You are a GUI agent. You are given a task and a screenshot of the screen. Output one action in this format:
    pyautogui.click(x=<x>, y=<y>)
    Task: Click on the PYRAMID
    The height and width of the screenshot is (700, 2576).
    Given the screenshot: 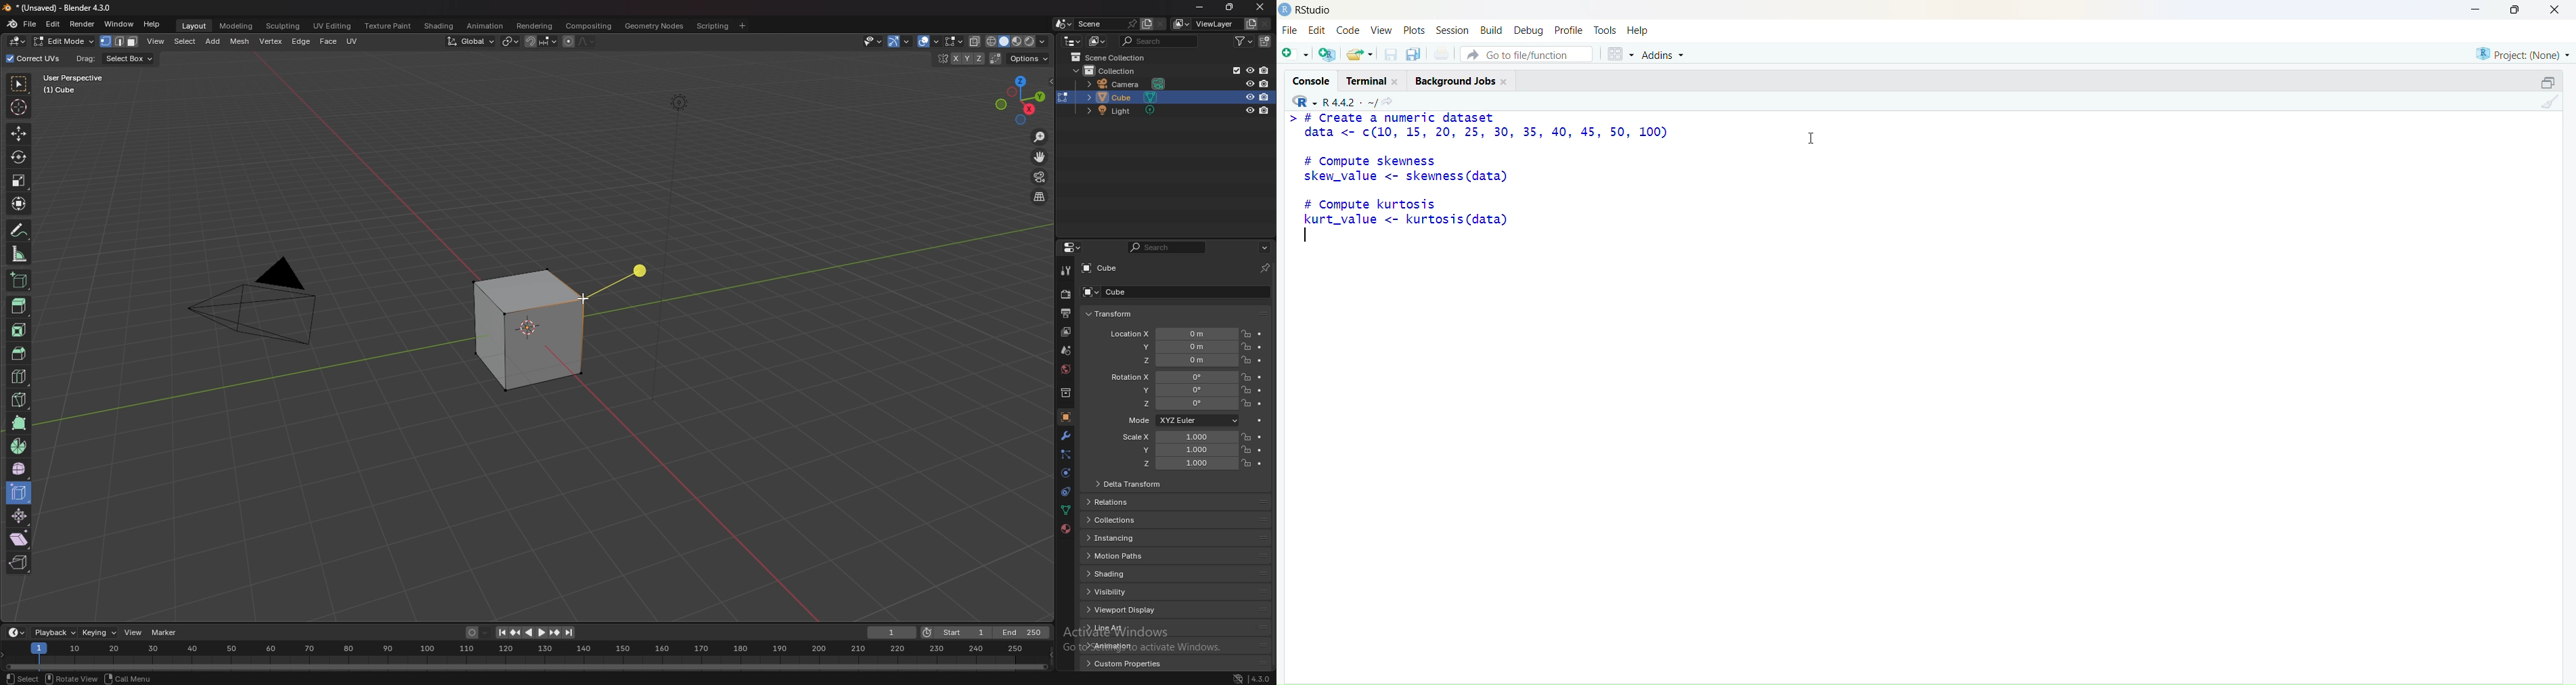 What is the action you would take?
    pyautogui.click(x=264, y=303)
    